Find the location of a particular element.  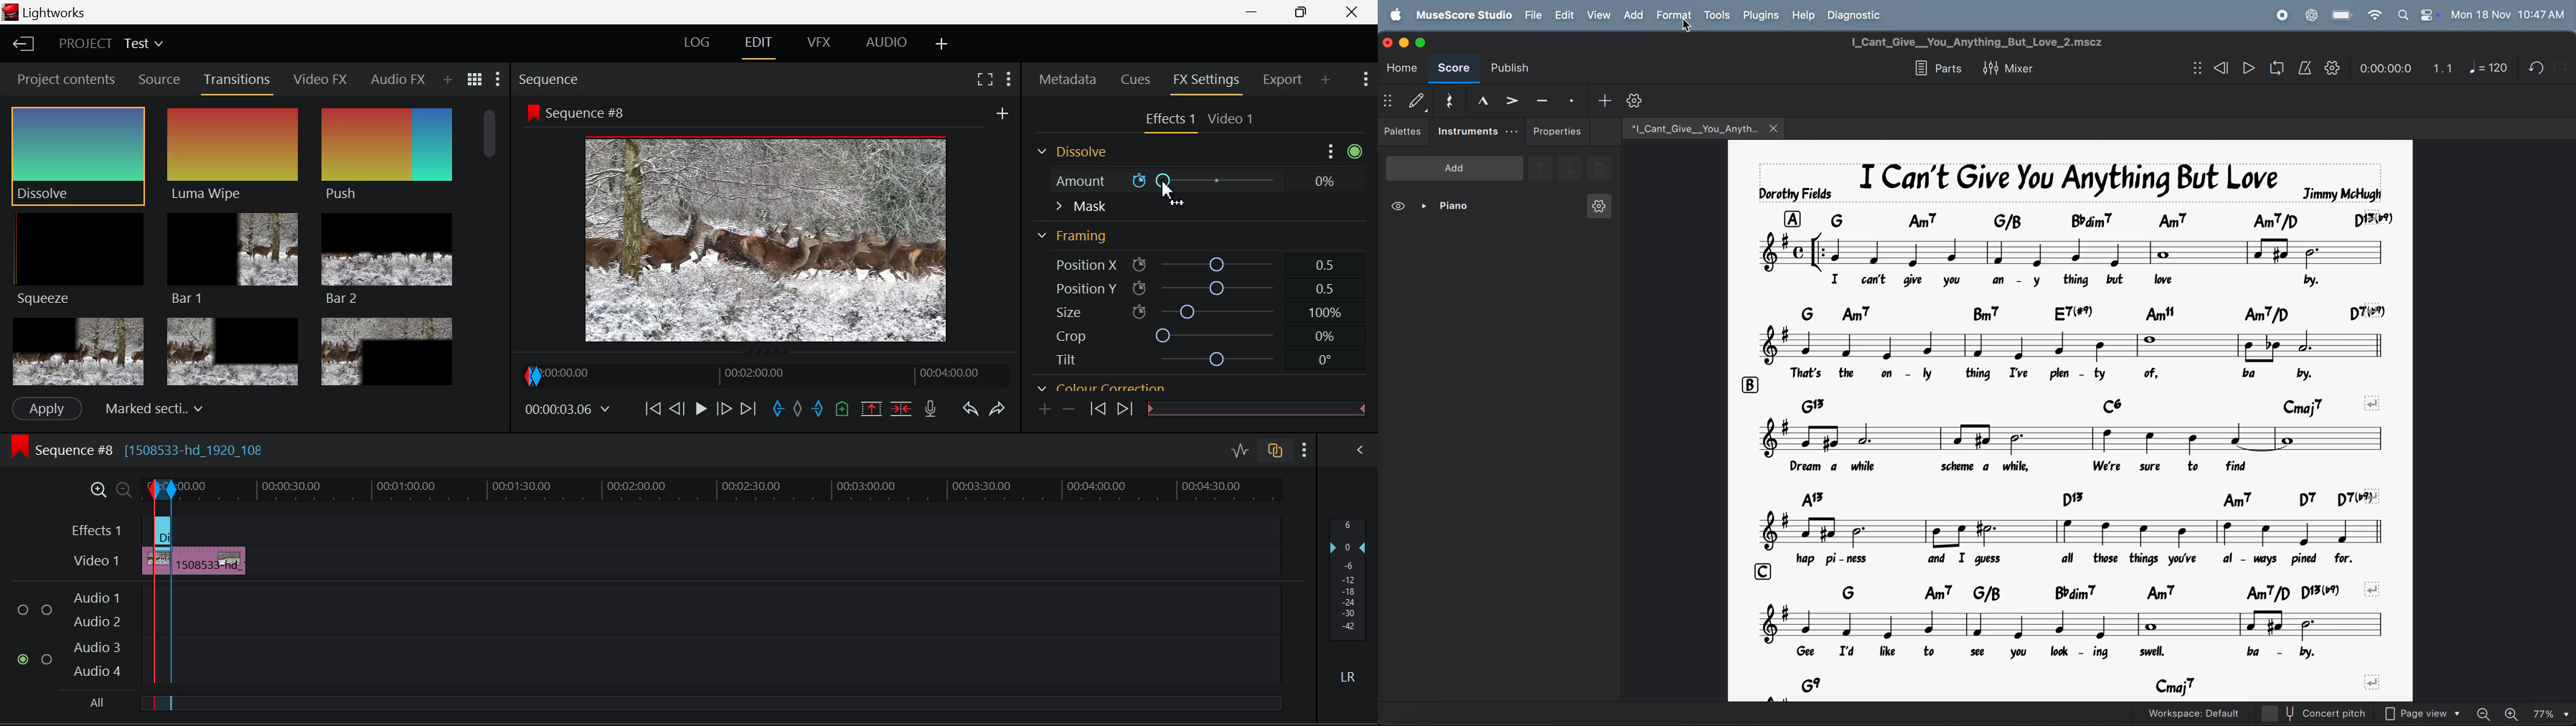

delete is located at coordinates (1600, 170).